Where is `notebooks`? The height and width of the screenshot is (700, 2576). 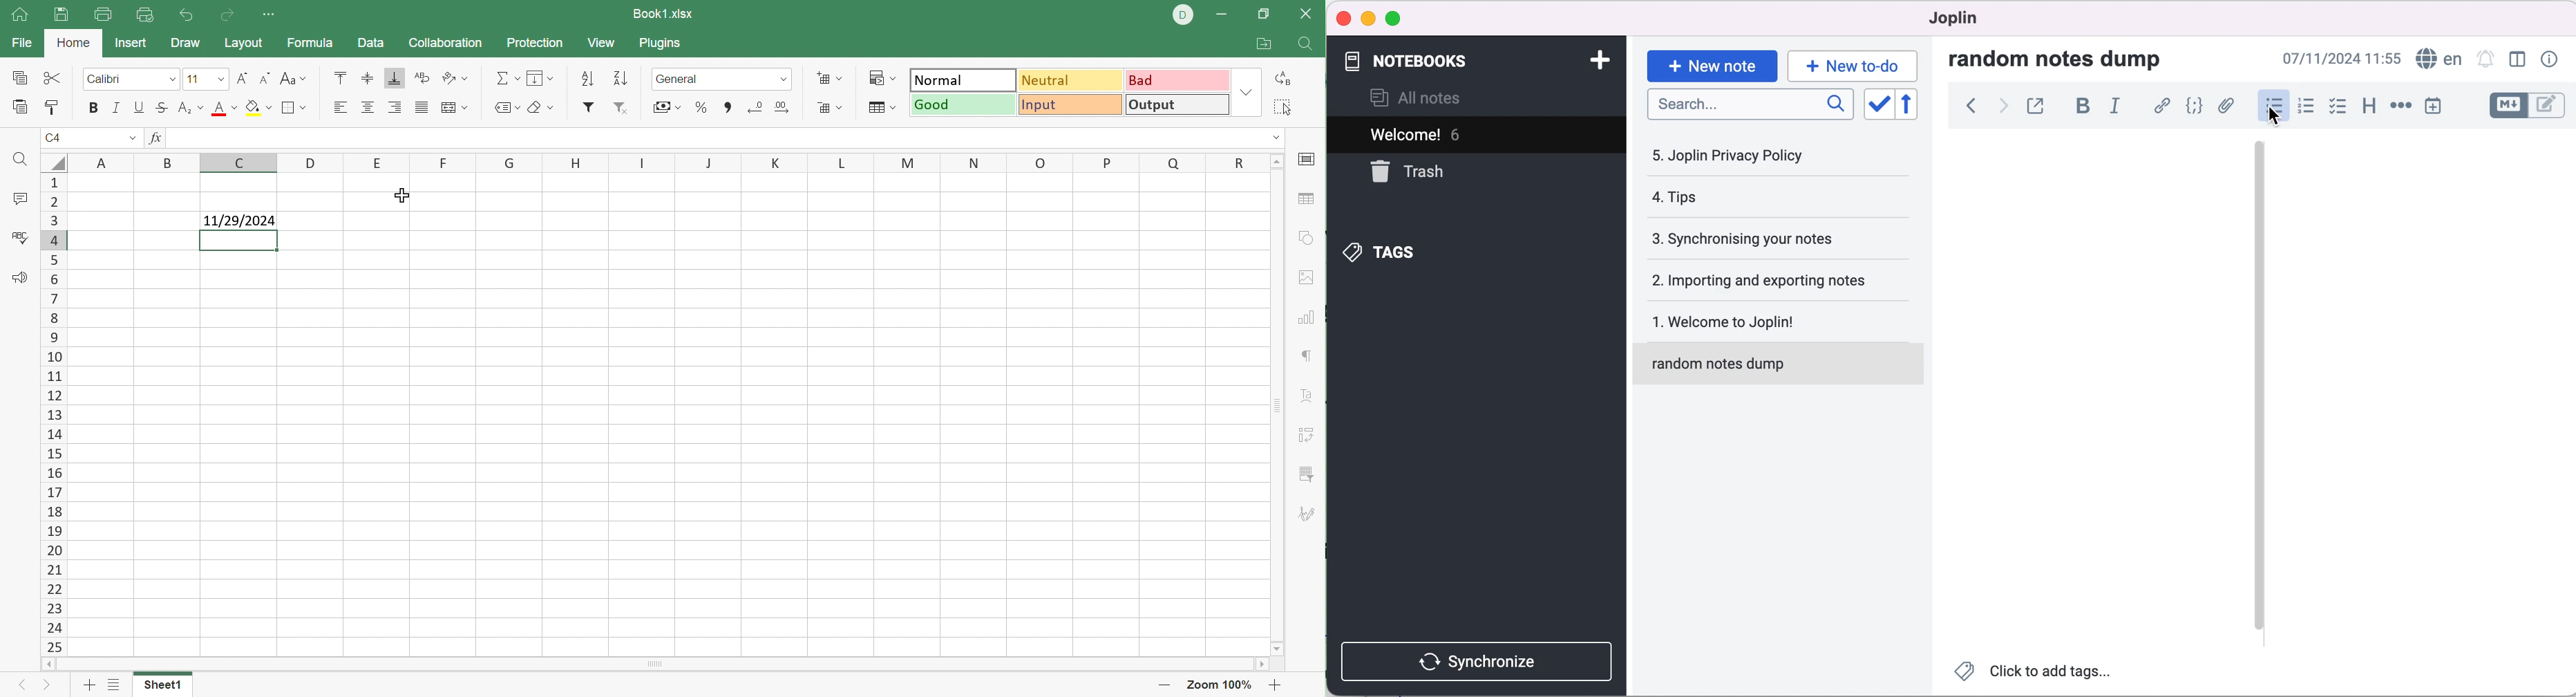 notebooks is located at coordinates (1446, 62).